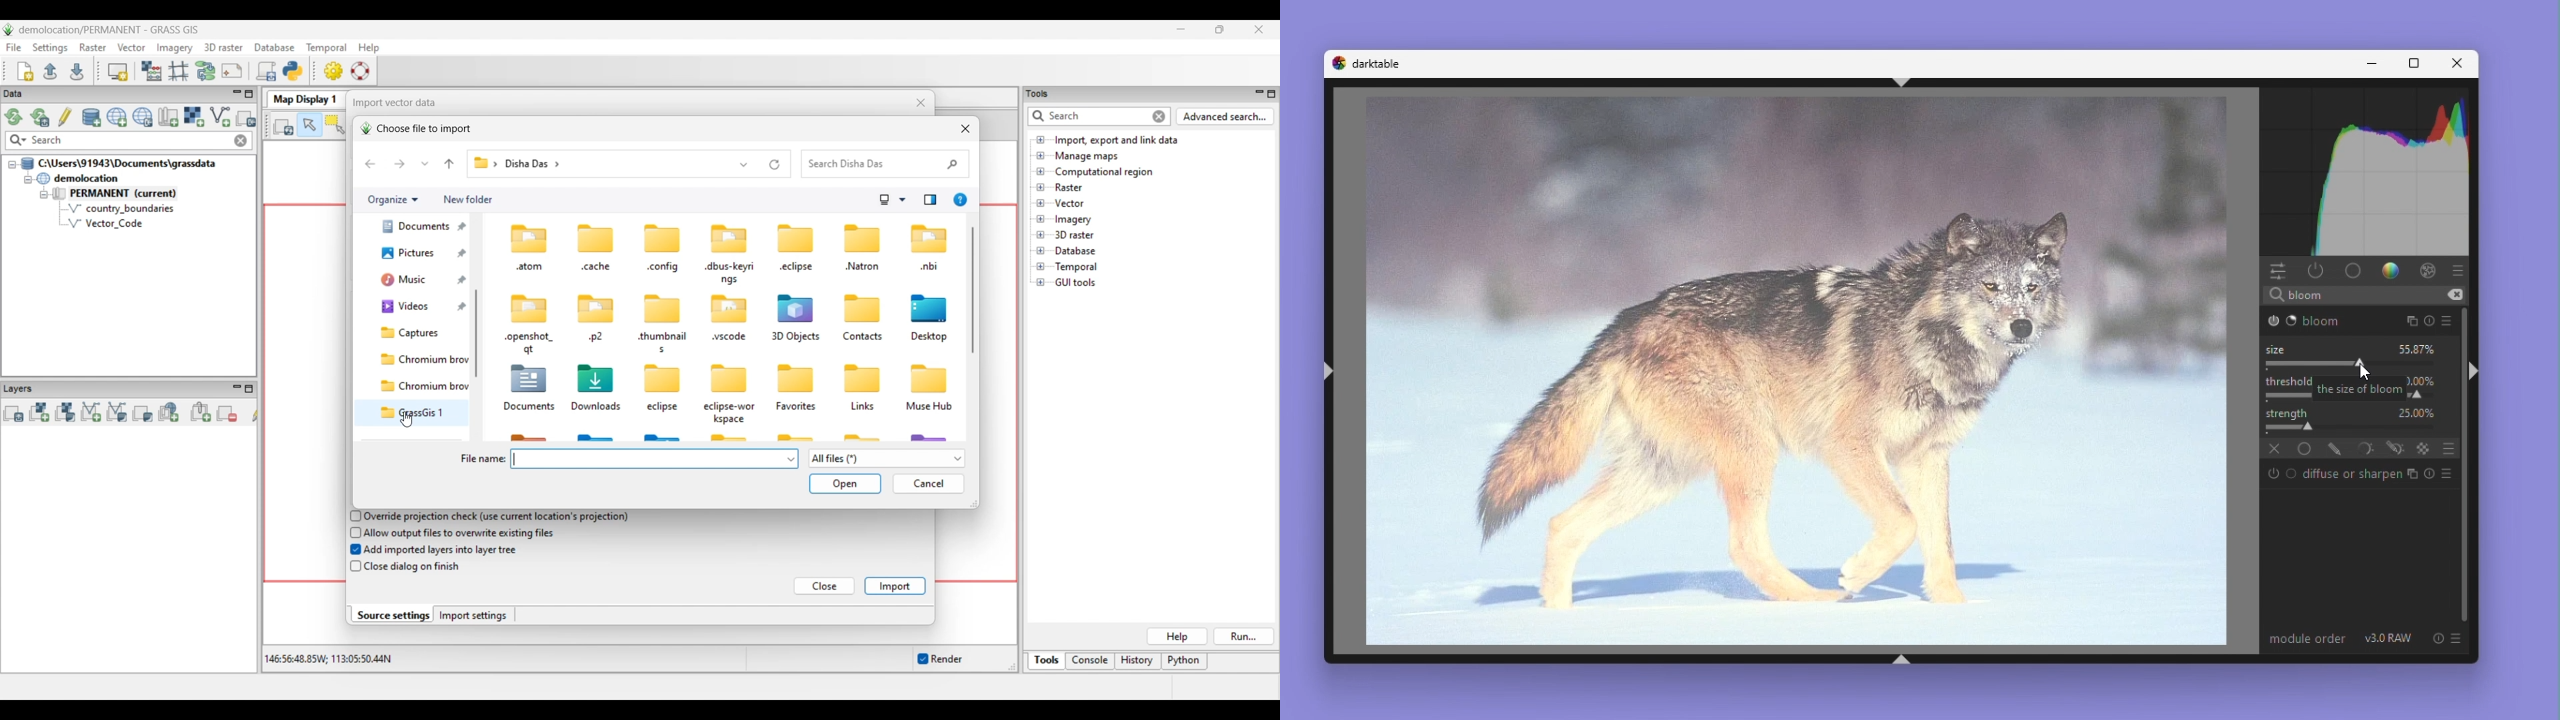 The height and width of the screenshot is (728, 2576). What do you see at coordinates (1381, 64) in the screenshot?
I see `darktable` at bounding box center [1381, 64].